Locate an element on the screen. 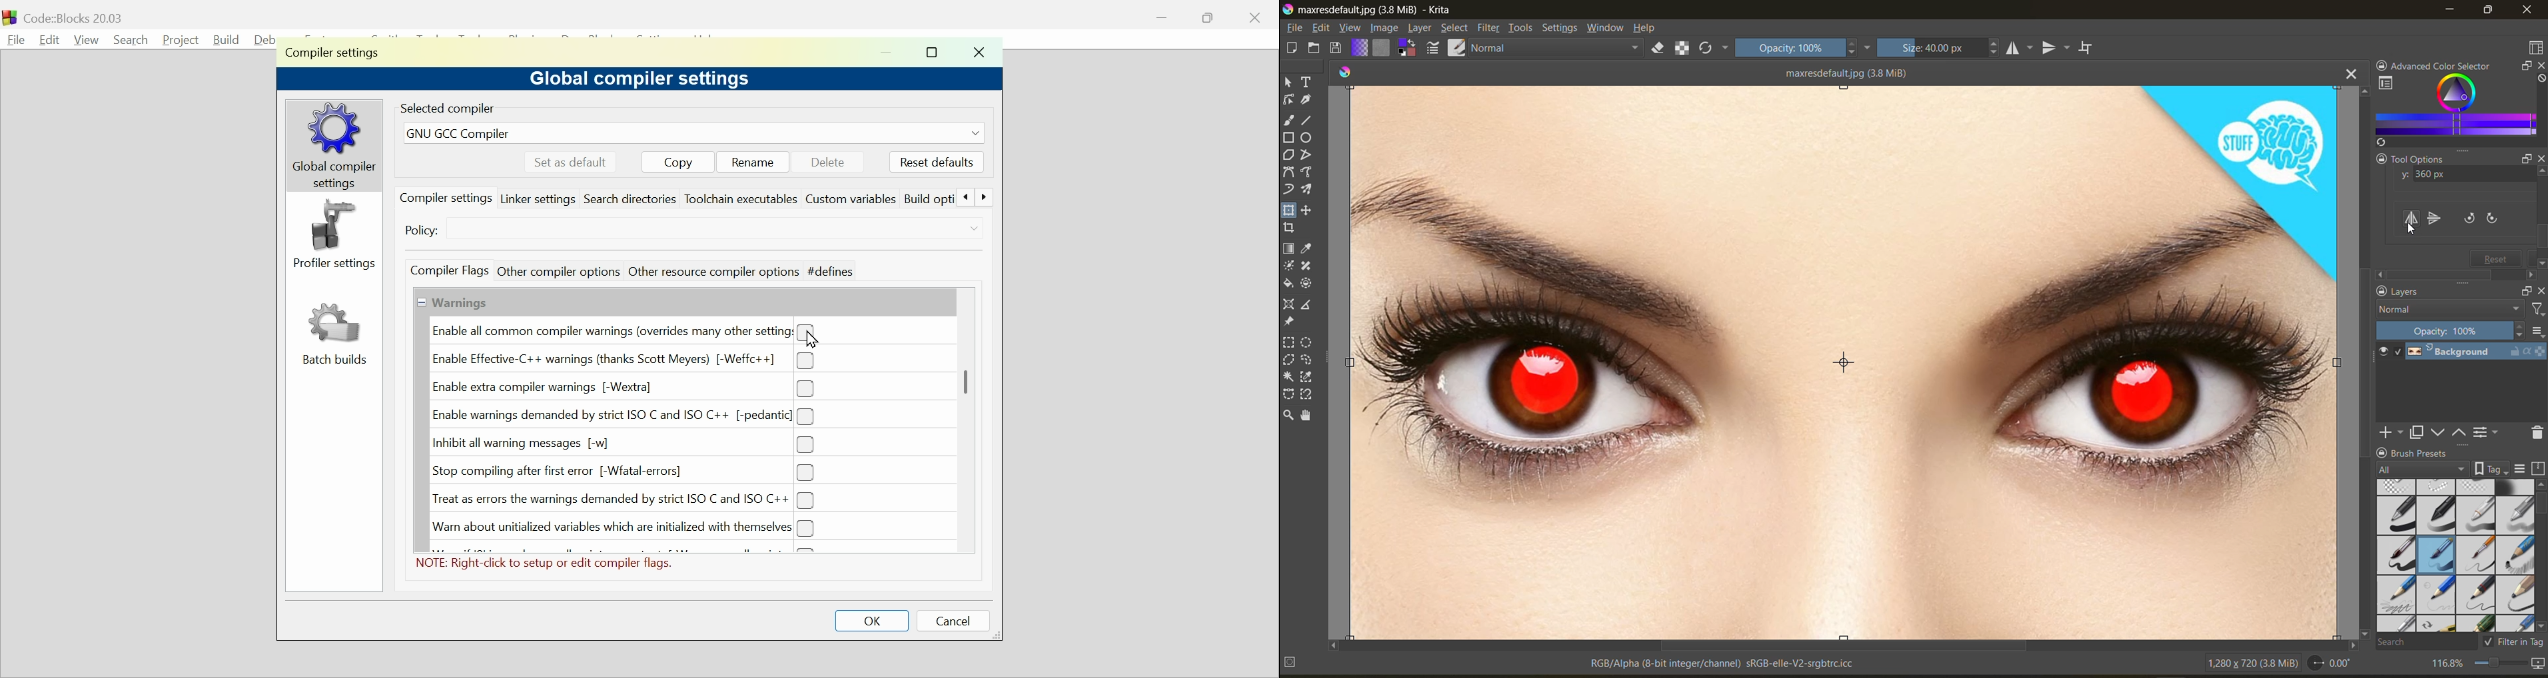  Vertical Scroll bar is located at coordinates (970, 382).